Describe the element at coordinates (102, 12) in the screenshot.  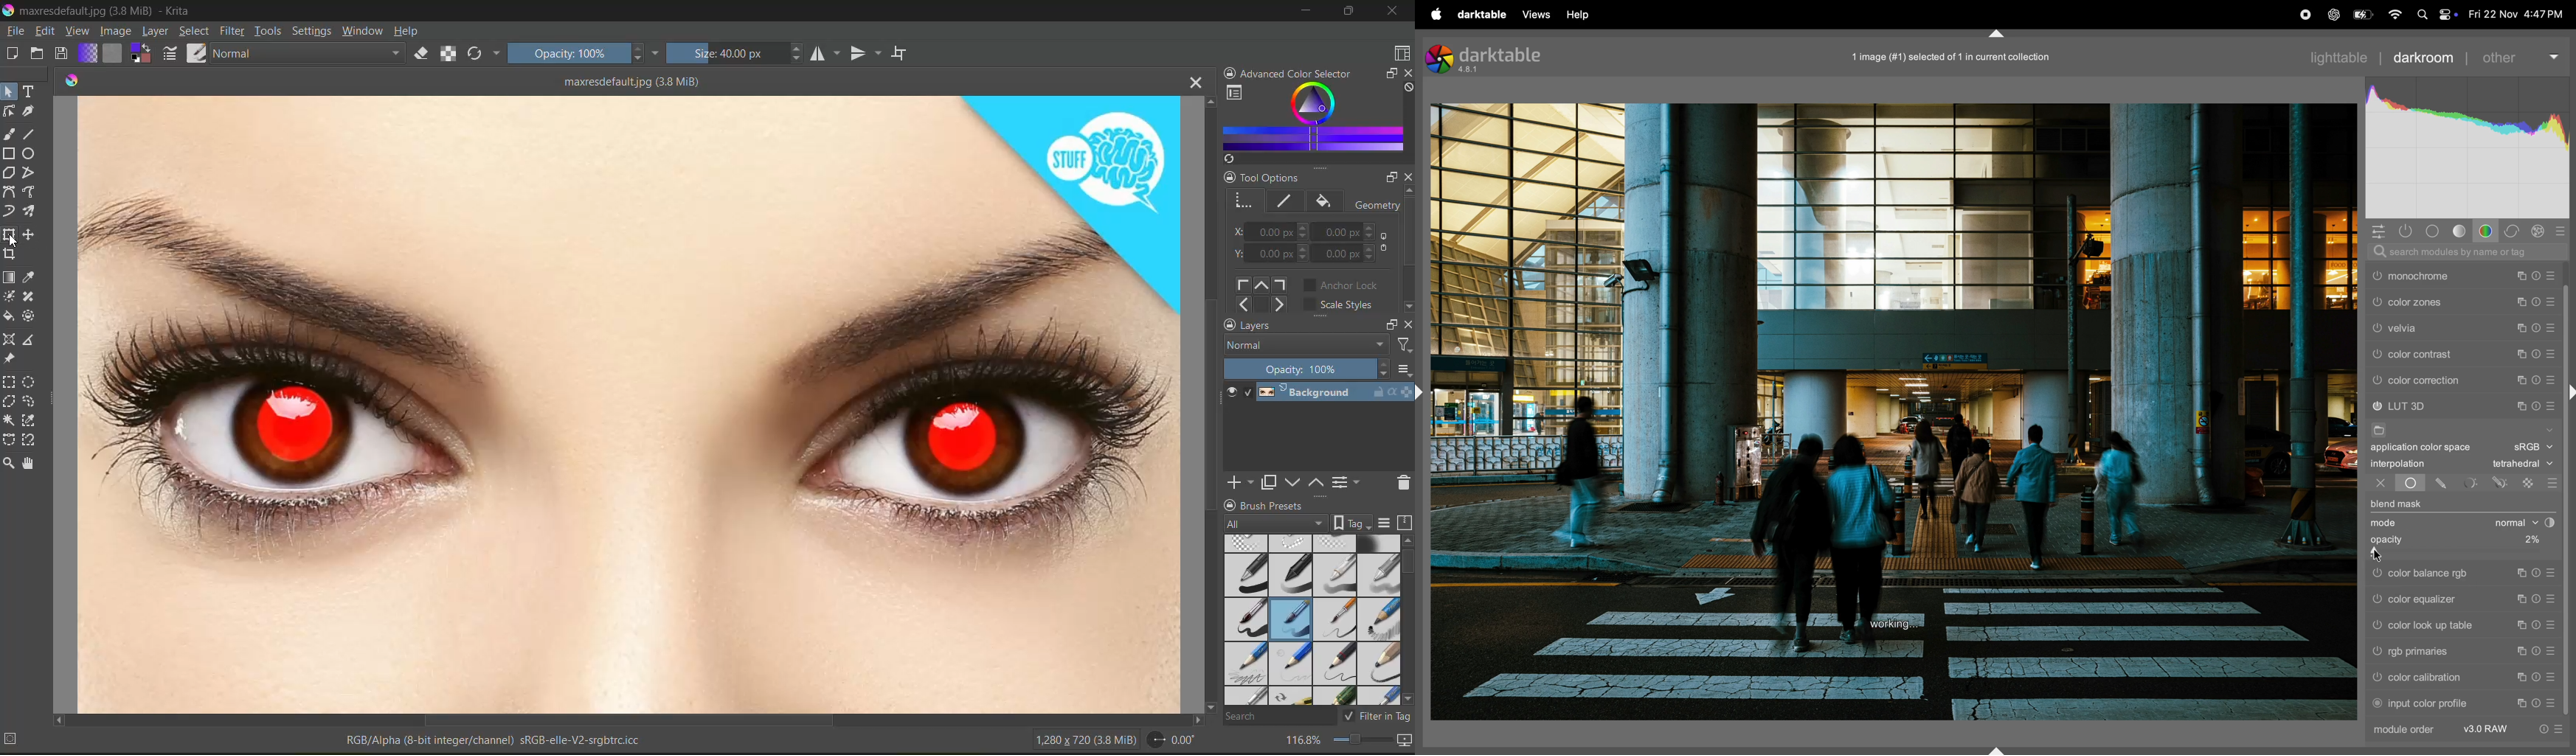
I see `app name and file name` at that location.